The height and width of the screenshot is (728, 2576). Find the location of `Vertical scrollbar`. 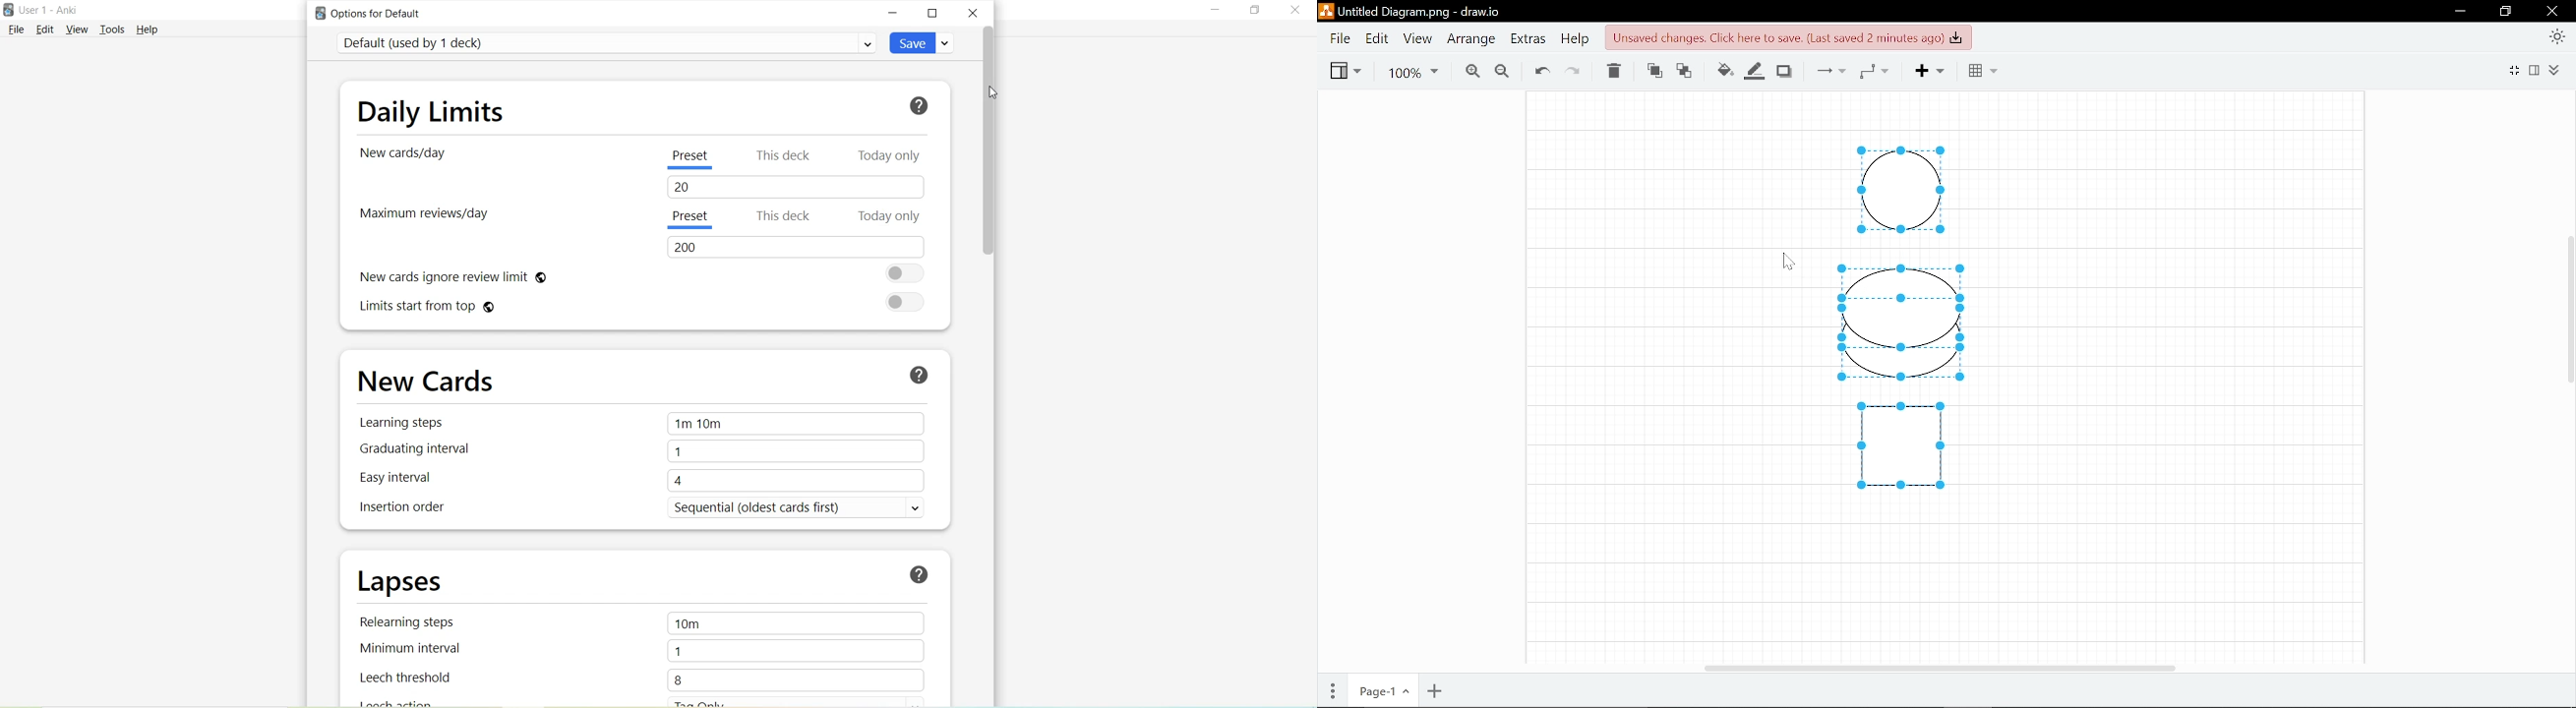

Vertical scrollbar is located at coordinates (2568, 314).